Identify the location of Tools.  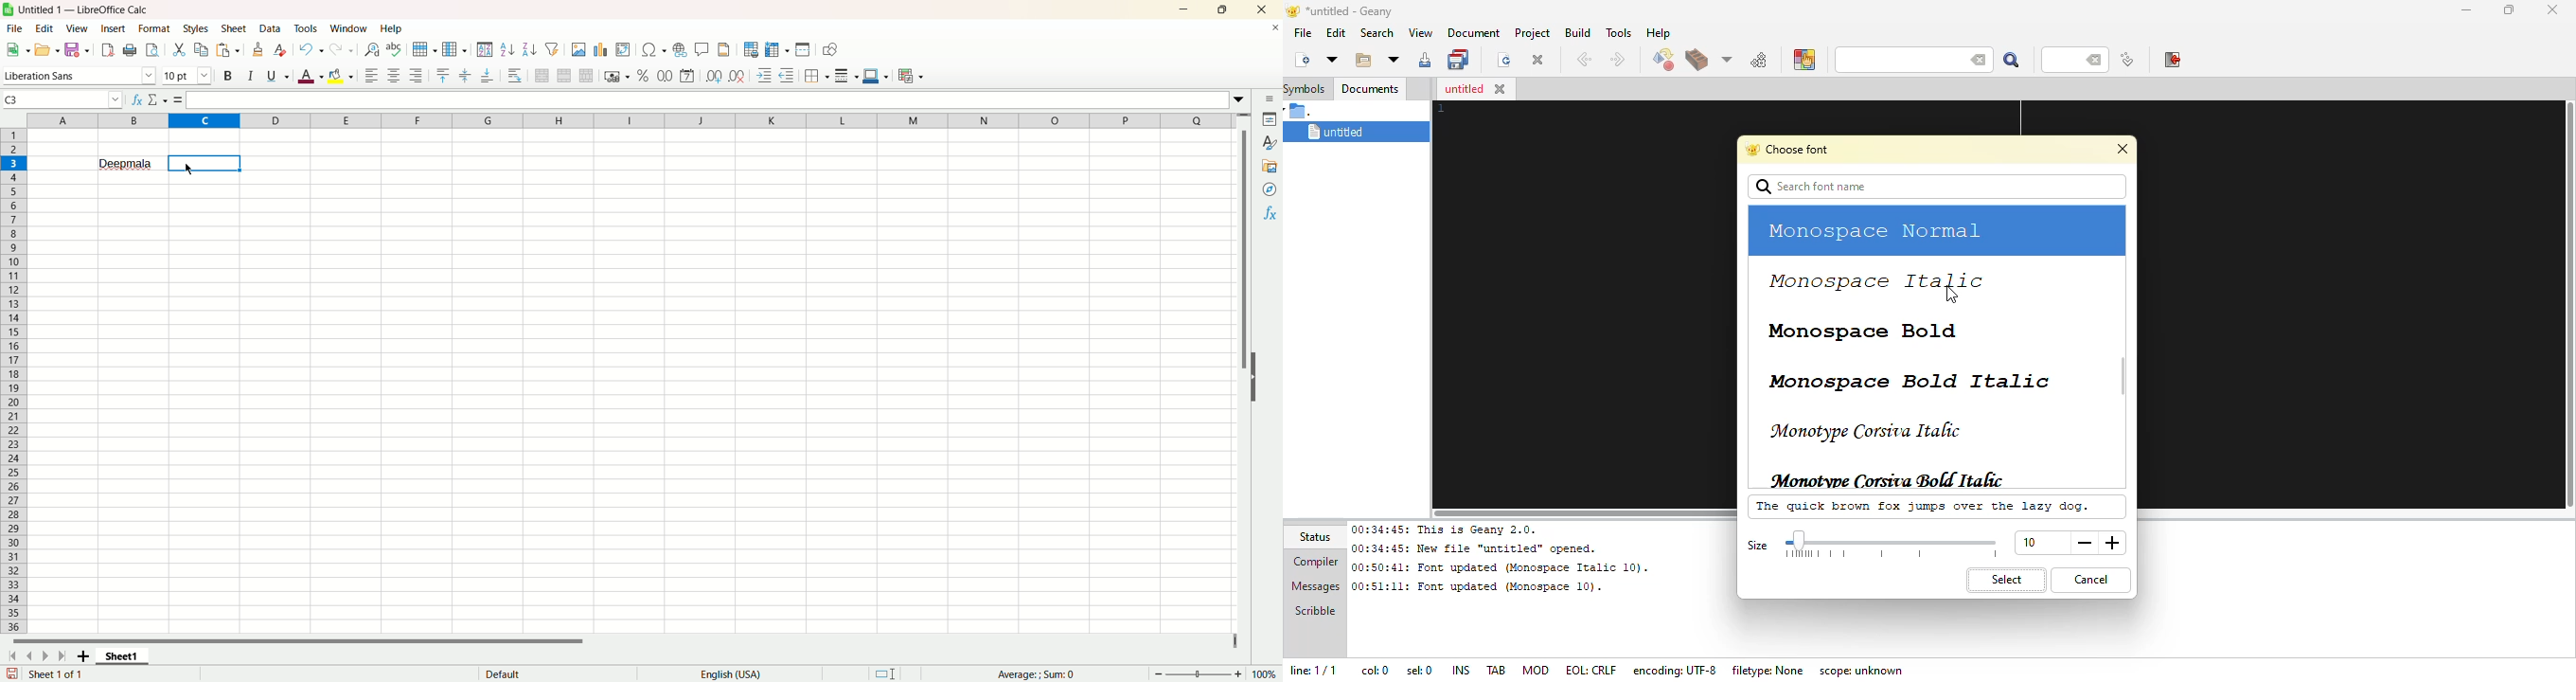
(307, 28).